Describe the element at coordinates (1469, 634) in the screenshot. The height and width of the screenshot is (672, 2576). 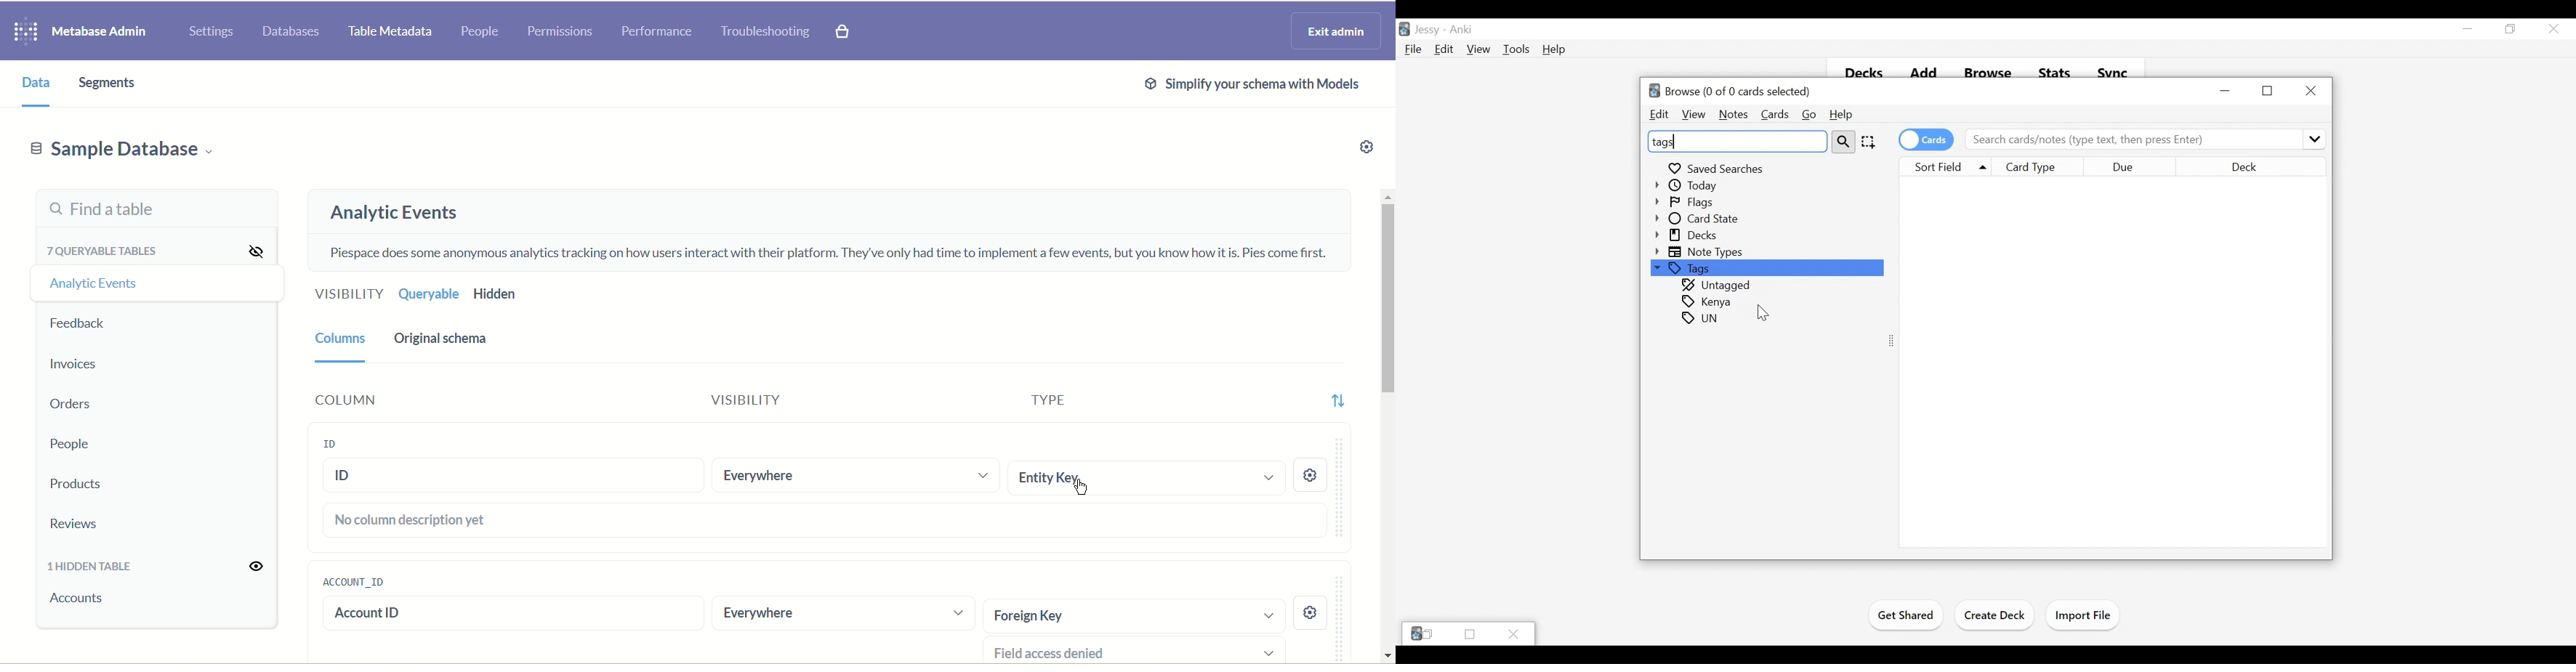
I see `Restore` at that location.